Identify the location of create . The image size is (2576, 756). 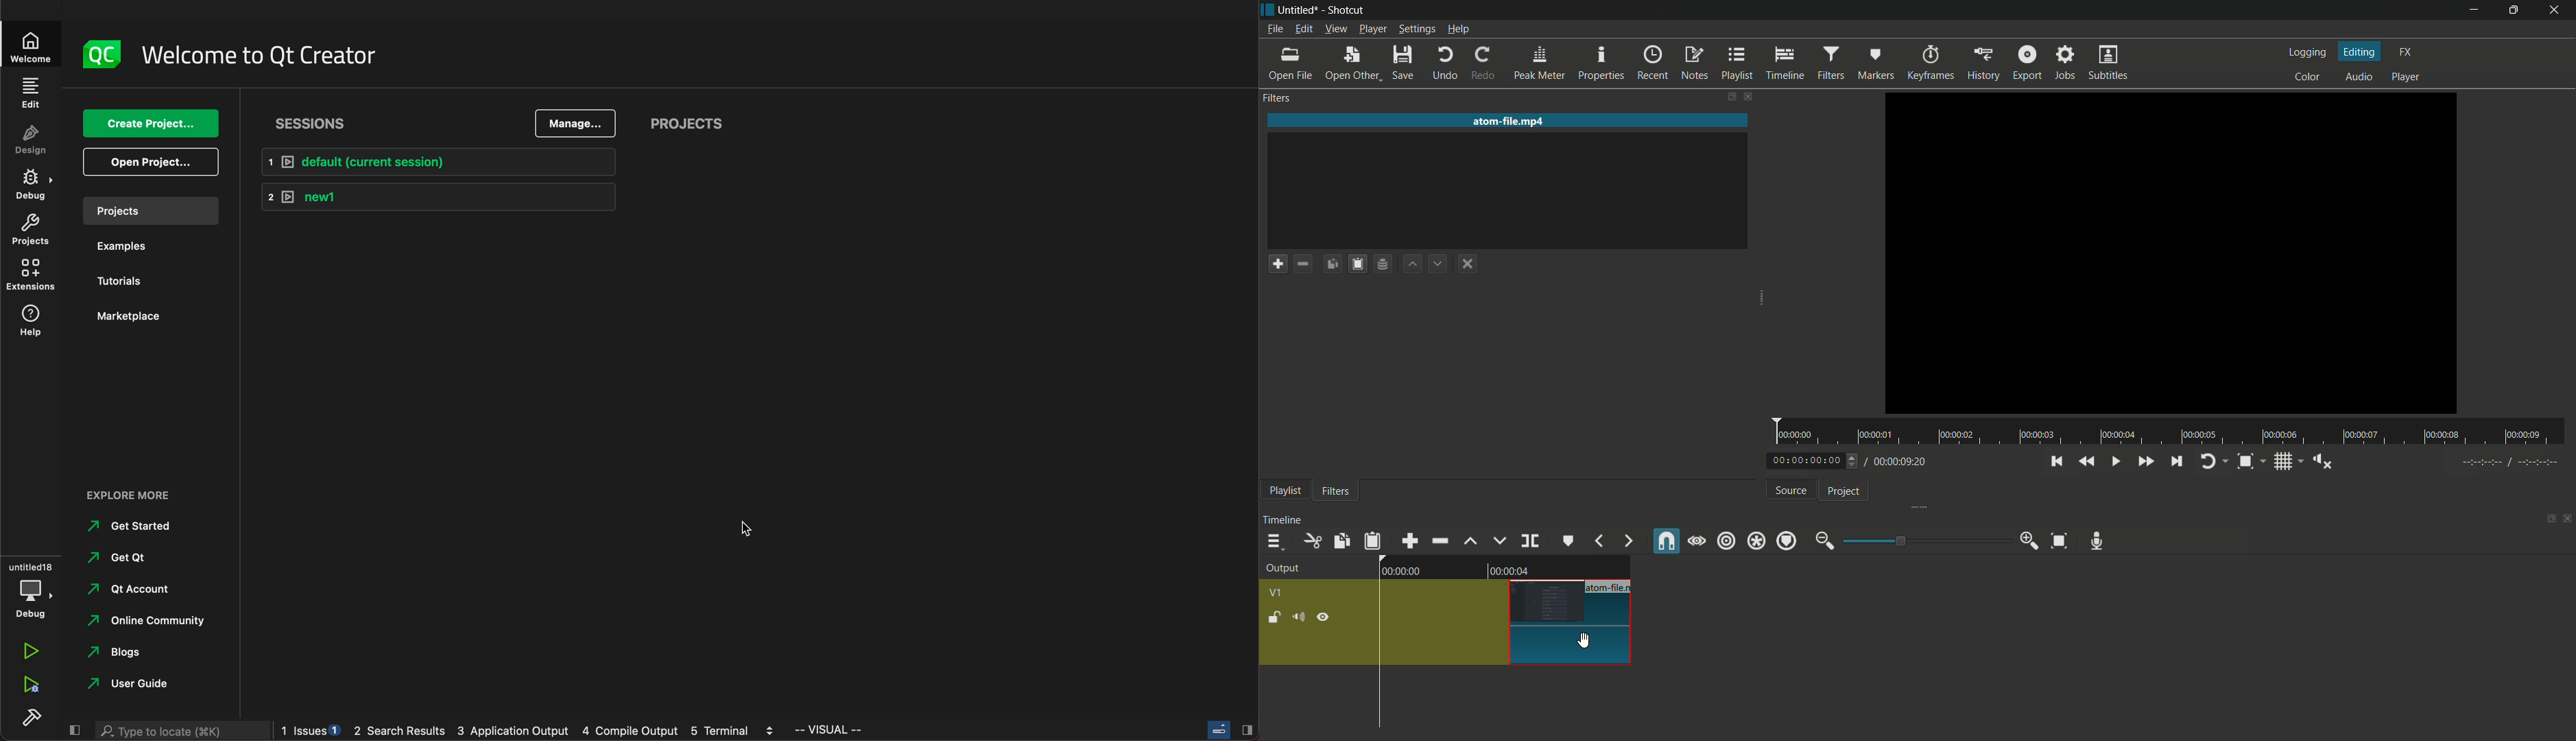
(152, 124).